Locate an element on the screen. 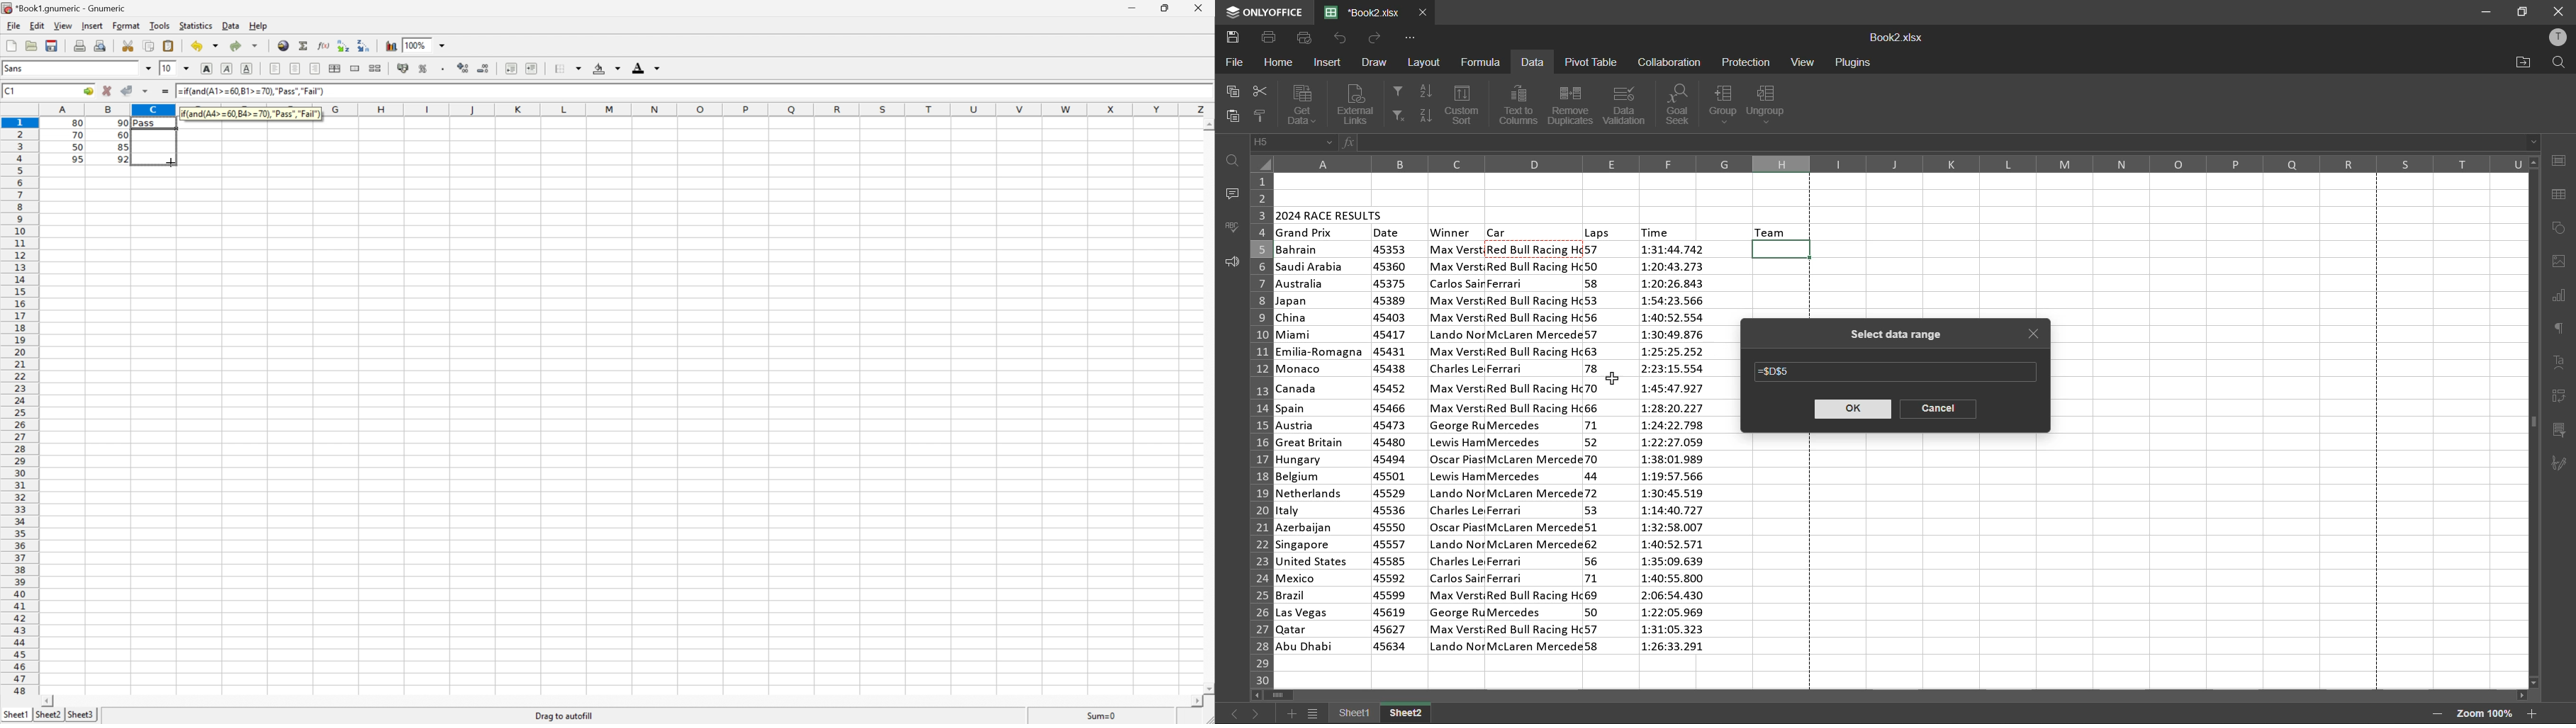  app name is located at coordinates (1263, 12).